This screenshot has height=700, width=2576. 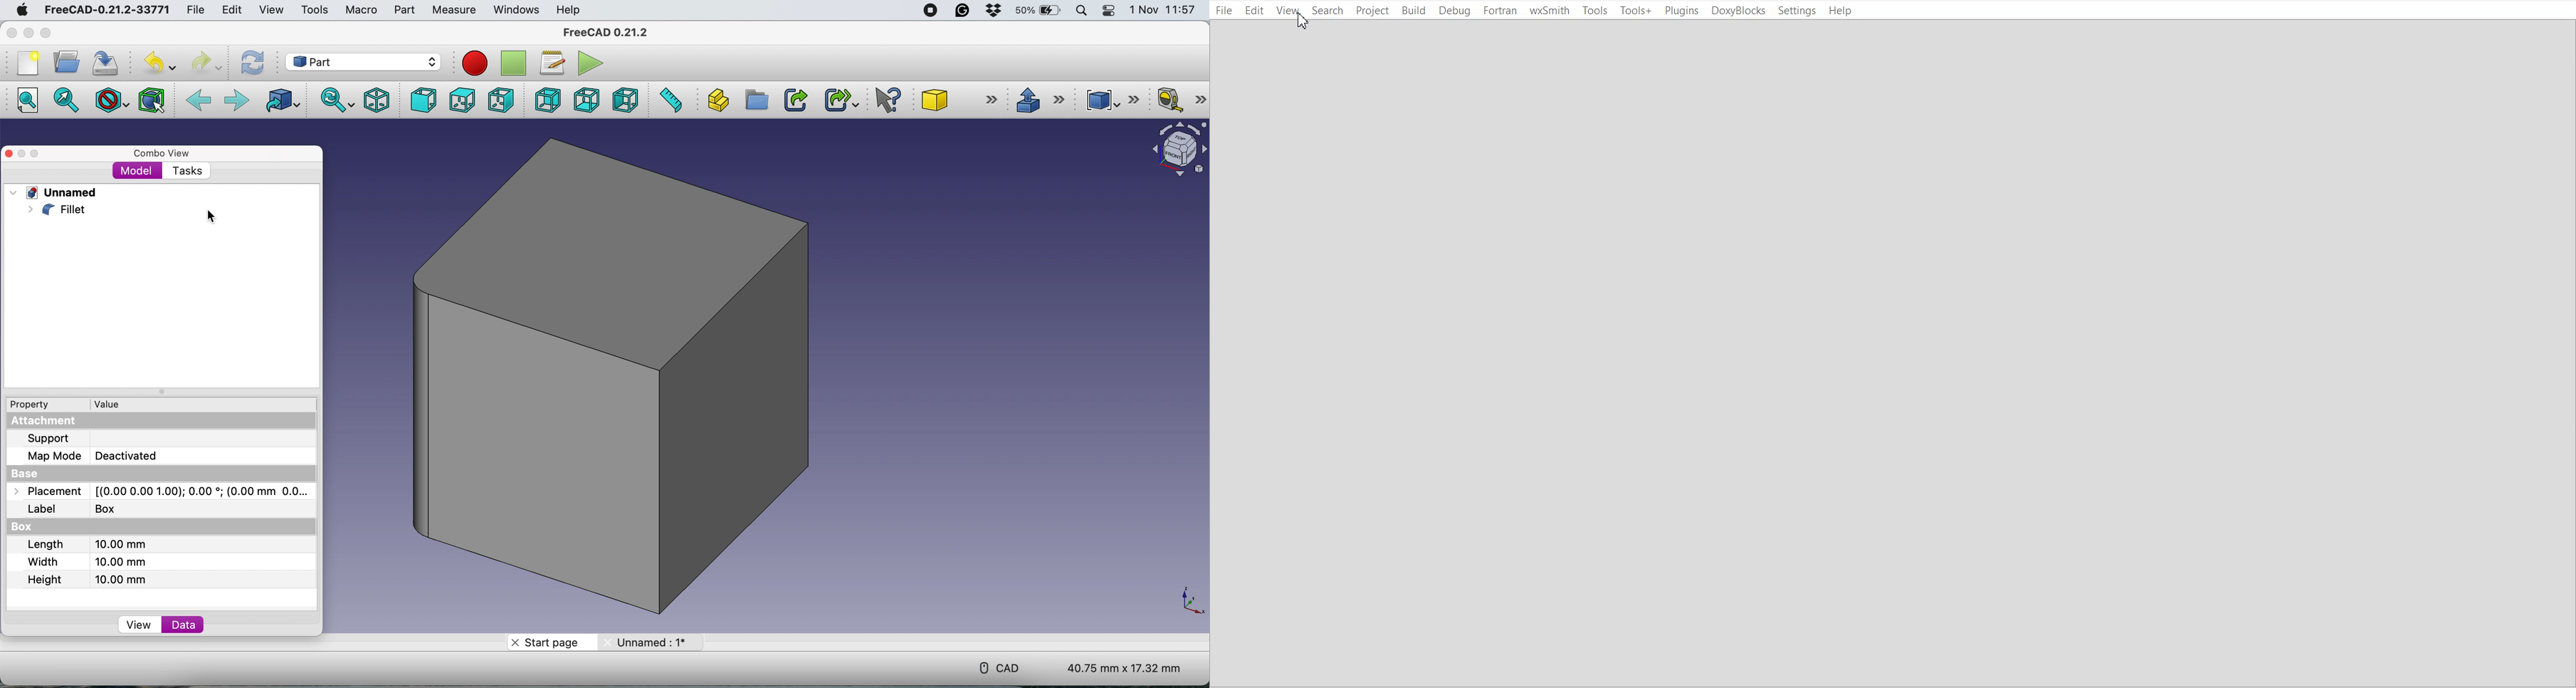 What do you see at coordinates (108, 62) in the screenshot?
I see `save` at bounding box center [108, 62].